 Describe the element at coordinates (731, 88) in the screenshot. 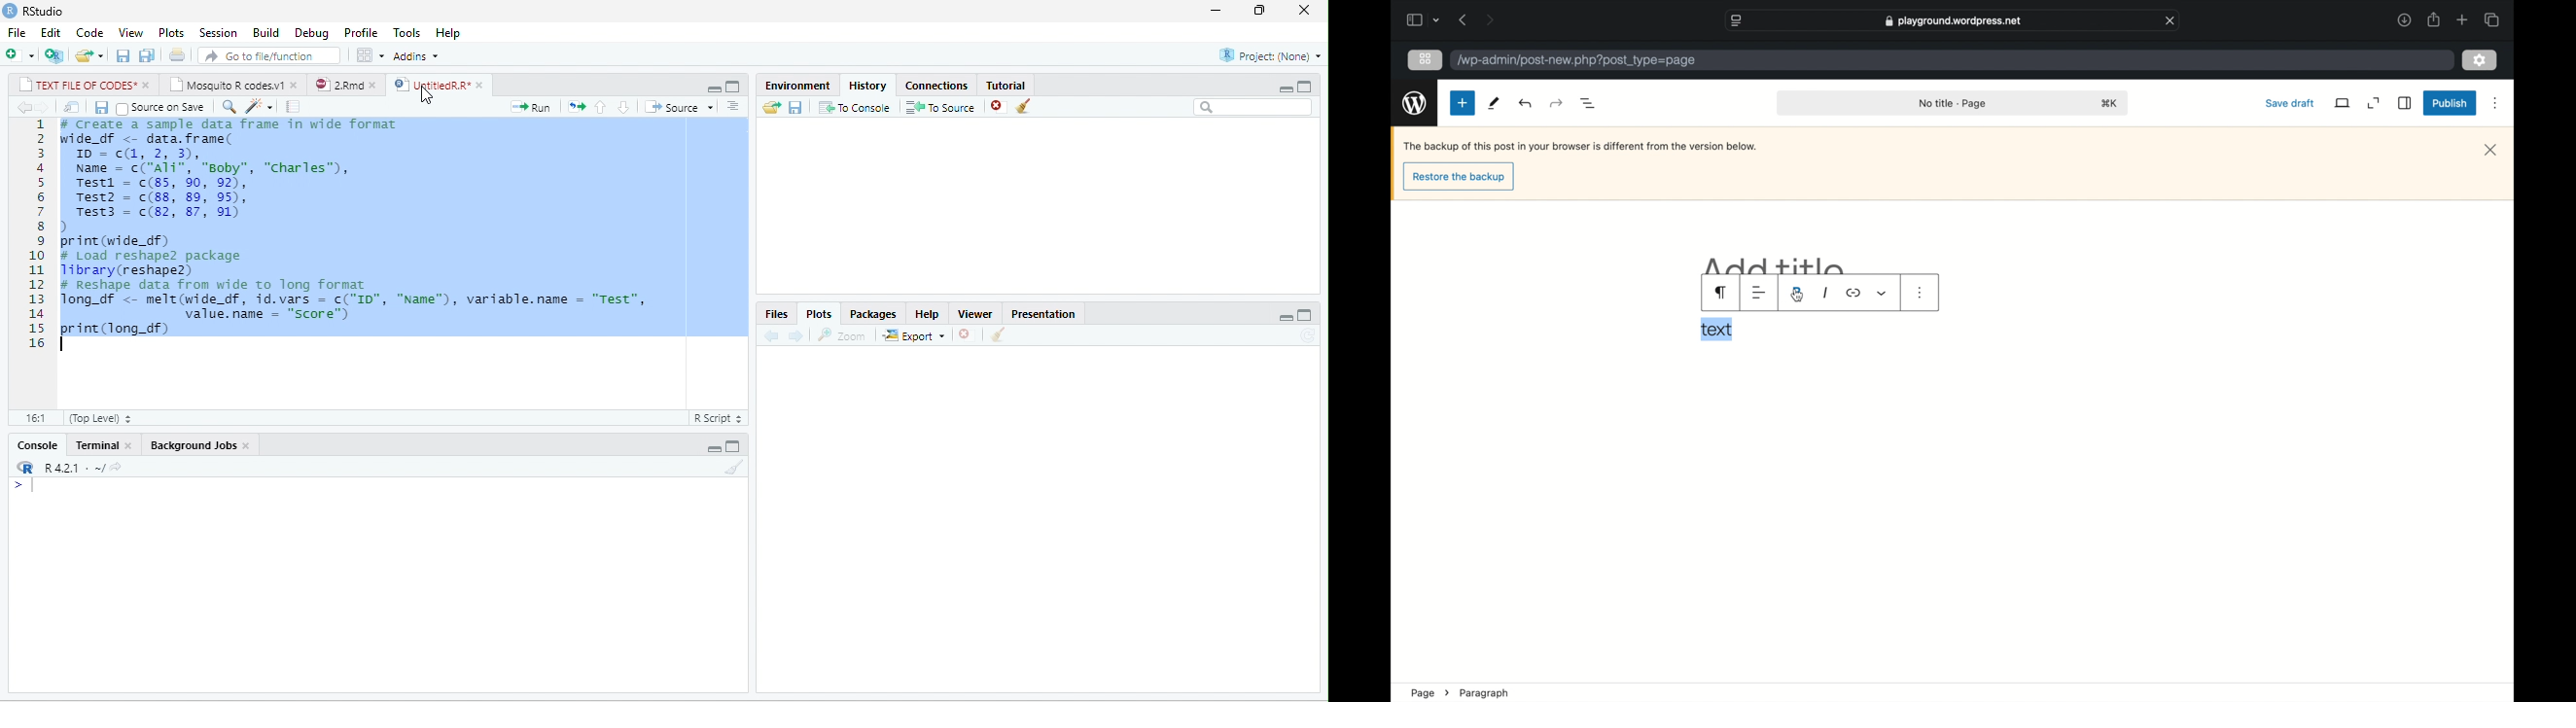

I see `maximize` at that location.